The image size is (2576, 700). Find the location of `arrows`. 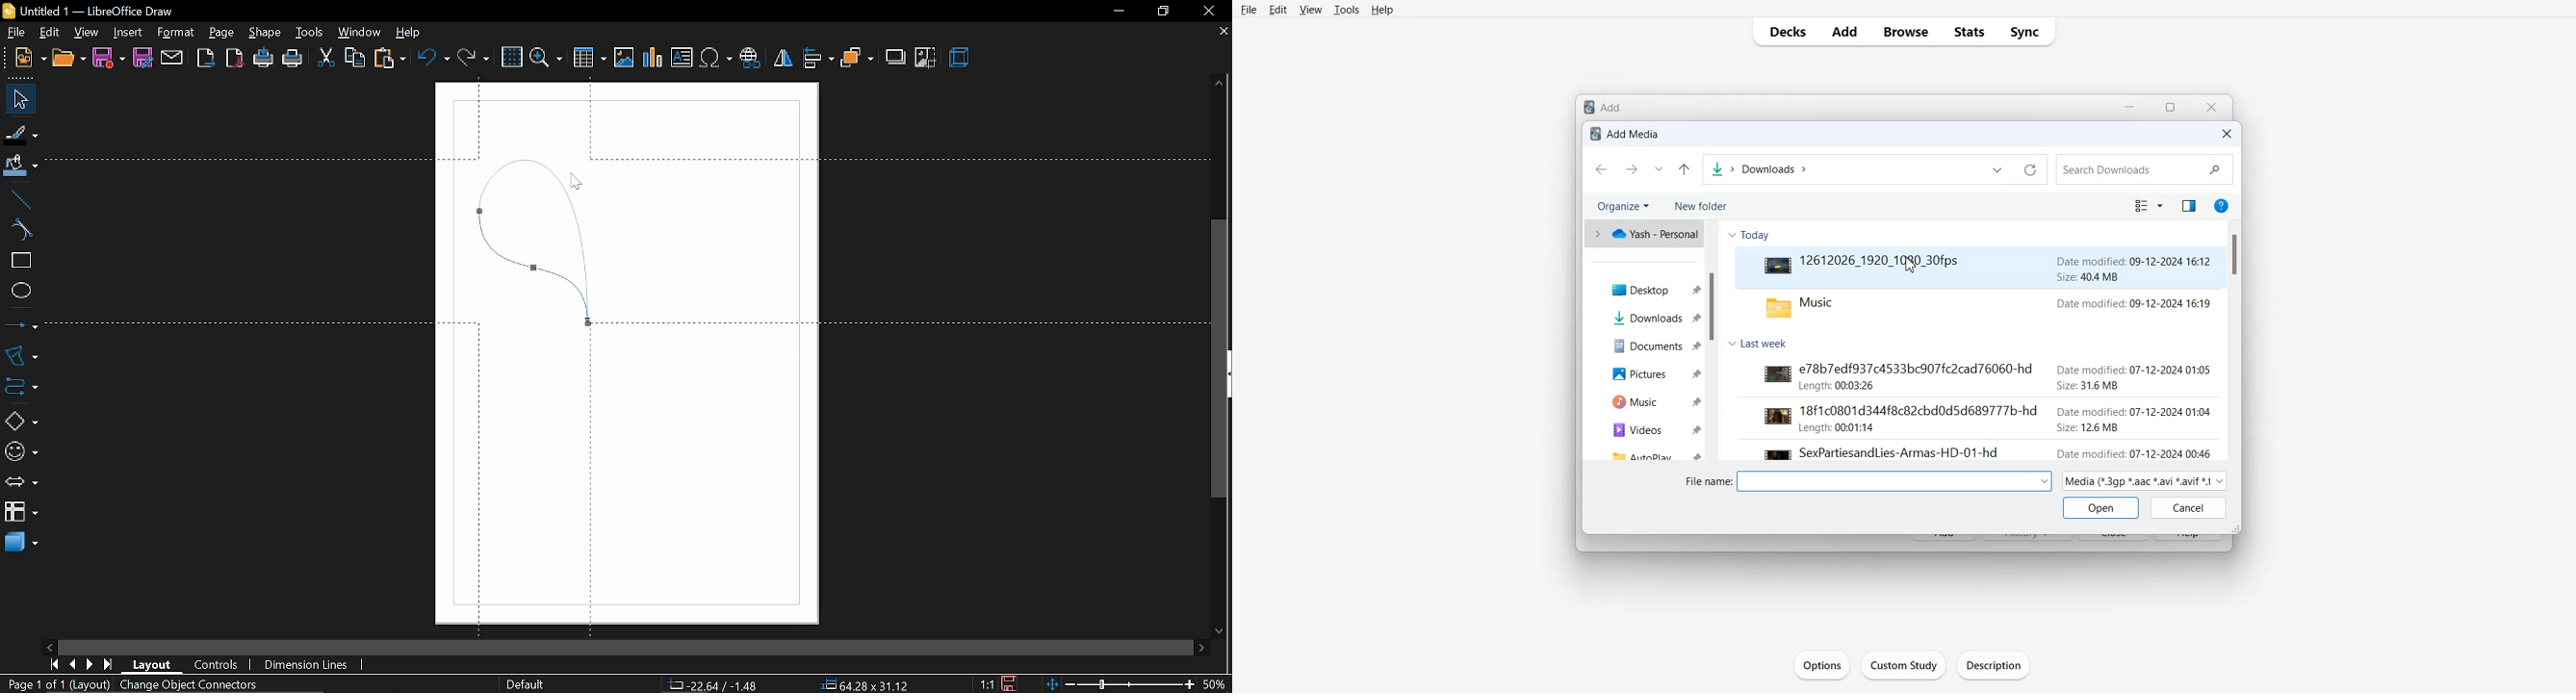

arrows is located at coordinates (18, 480).